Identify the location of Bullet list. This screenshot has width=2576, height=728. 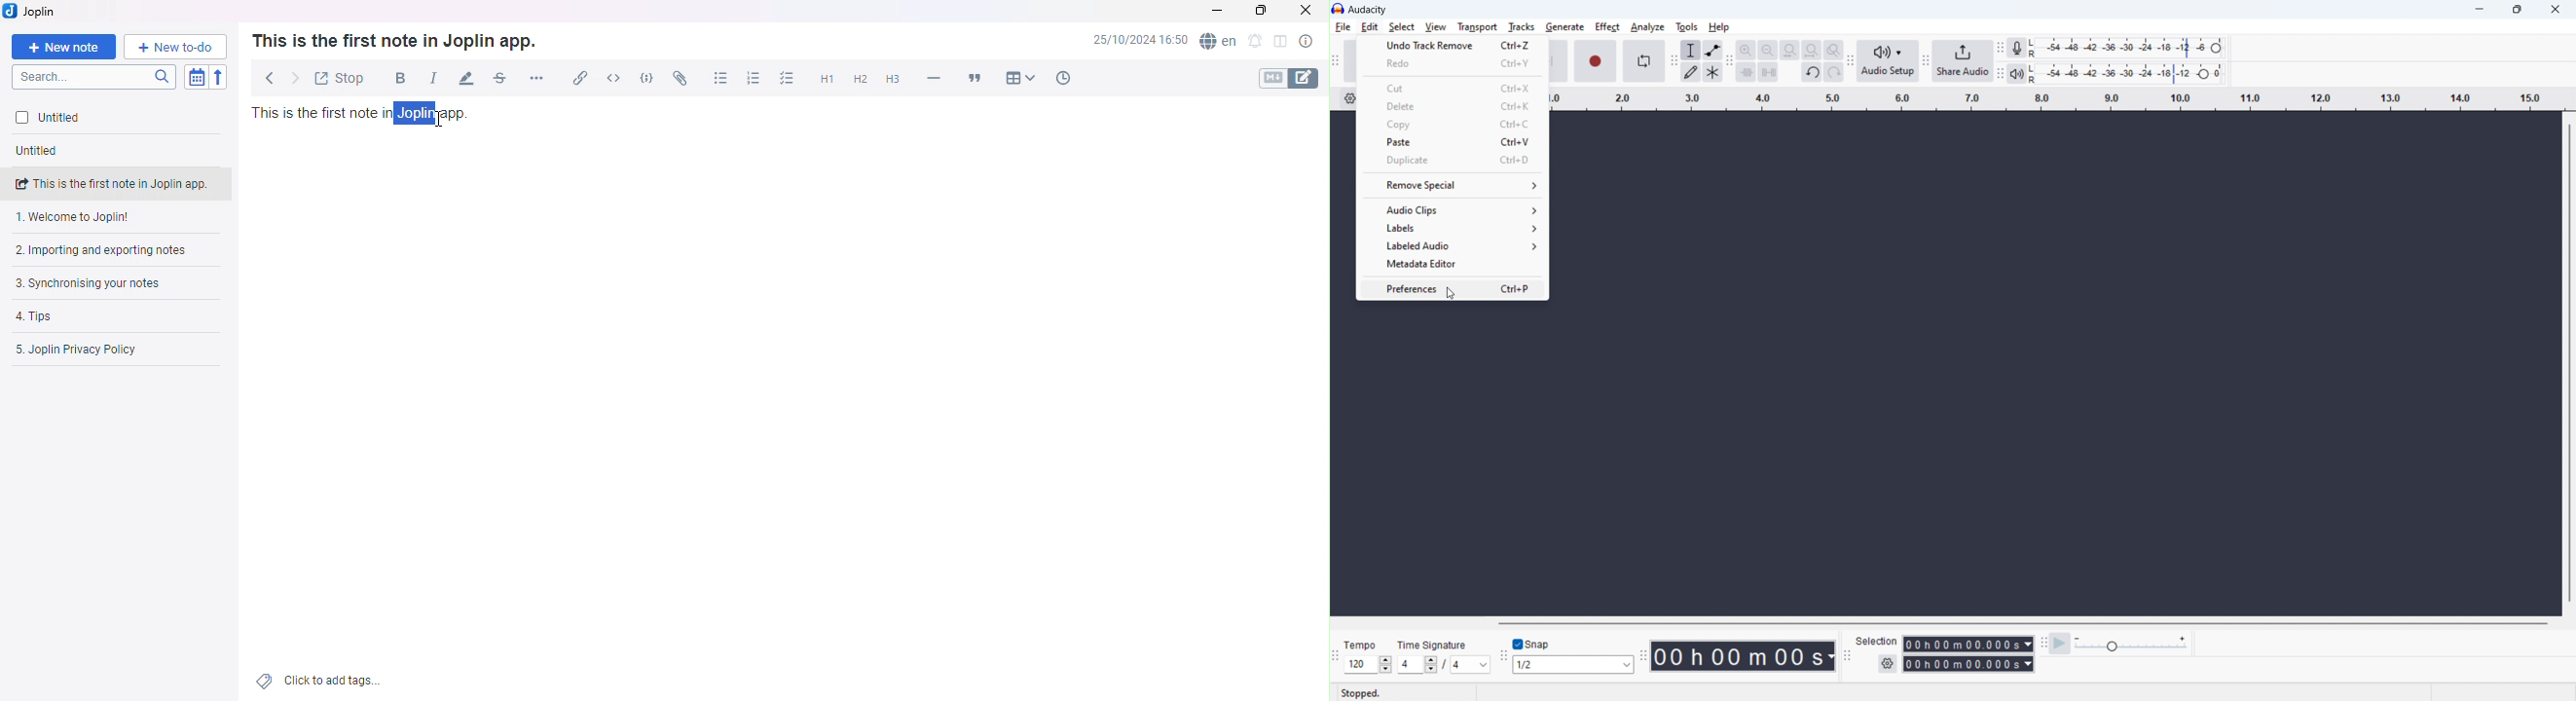
(719, 77).